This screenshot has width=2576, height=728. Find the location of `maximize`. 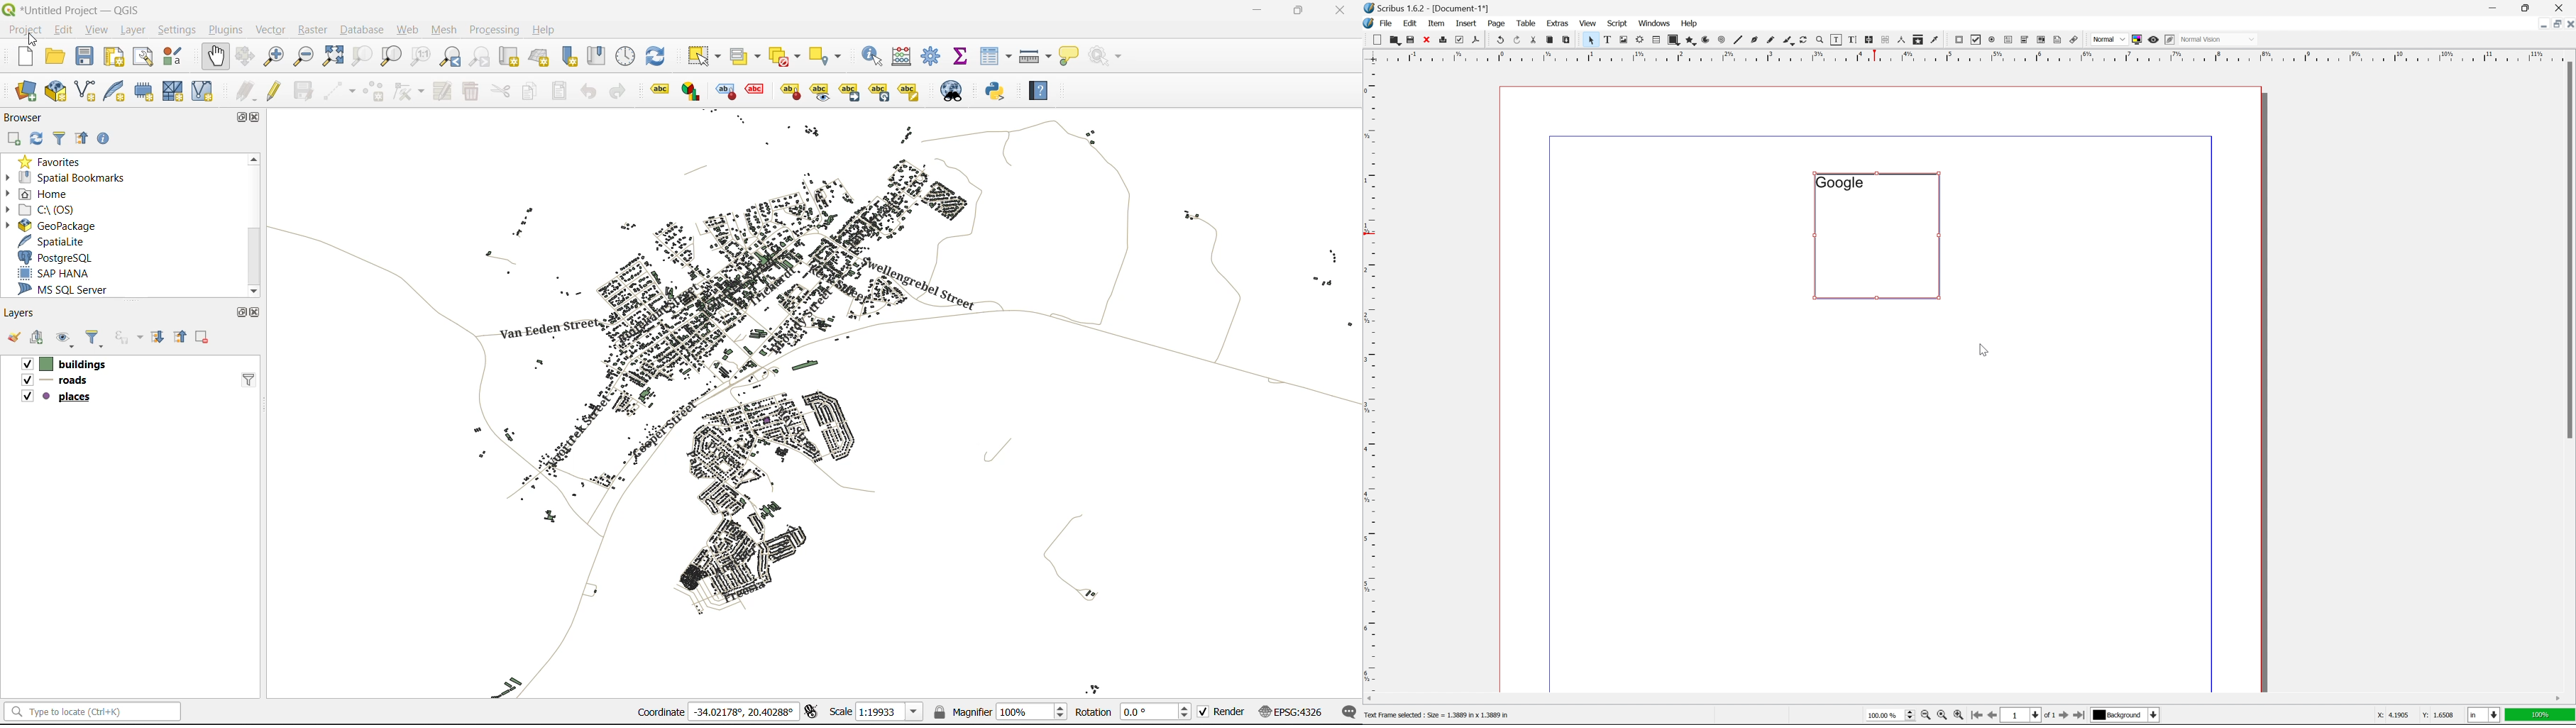

maximize is located at coordinates (1299, 11).